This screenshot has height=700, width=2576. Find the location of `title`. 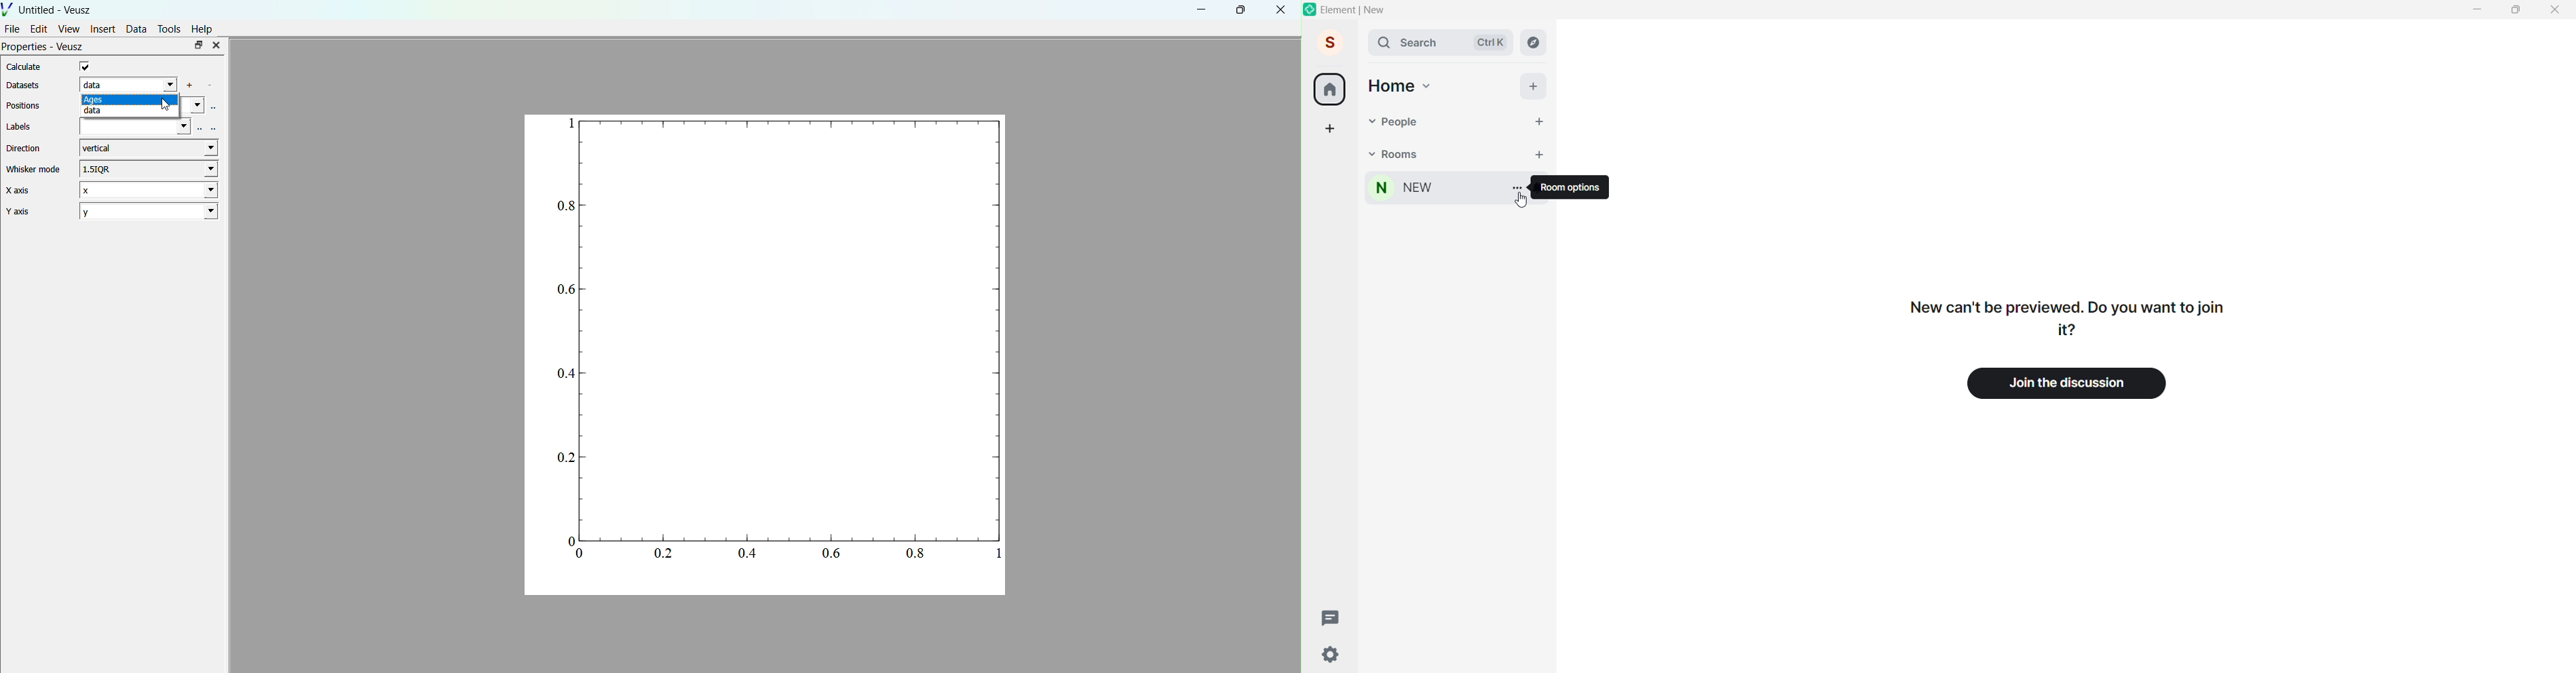

title is located at coordinates (1357, 9).